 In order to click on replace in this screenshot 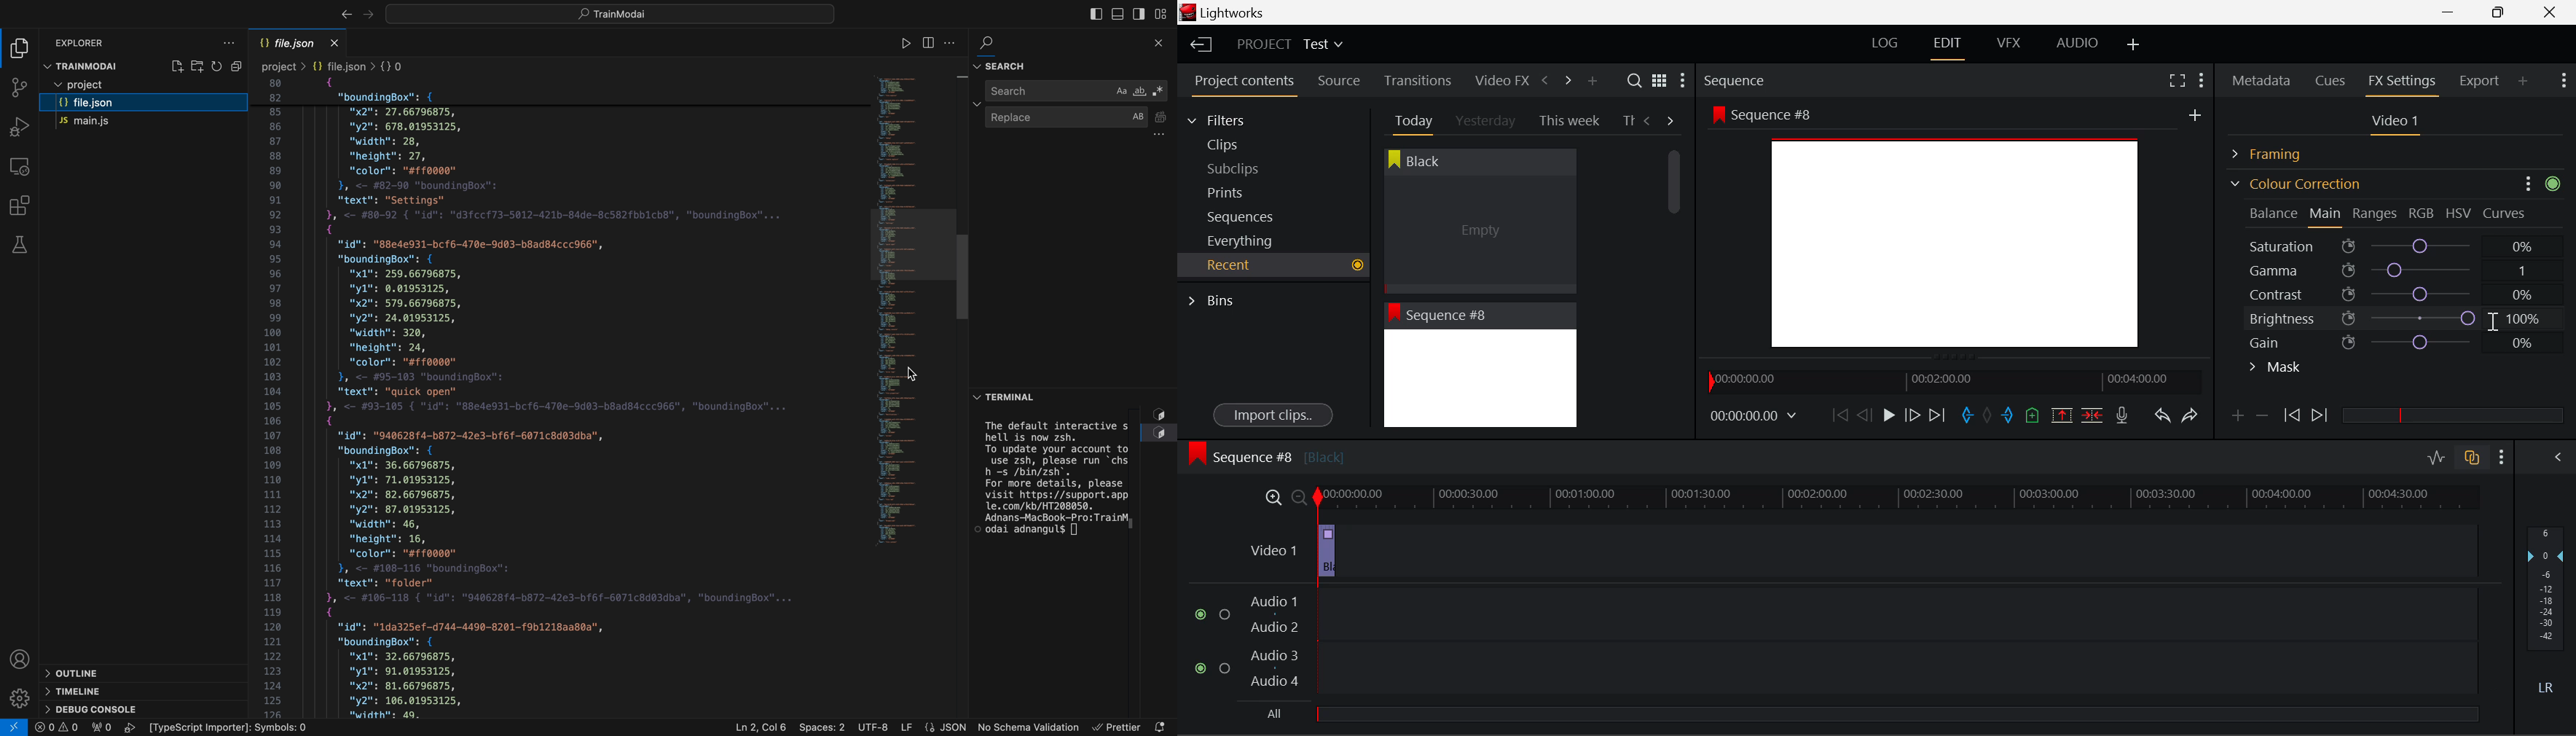, I will do `click(1080, 124)`.